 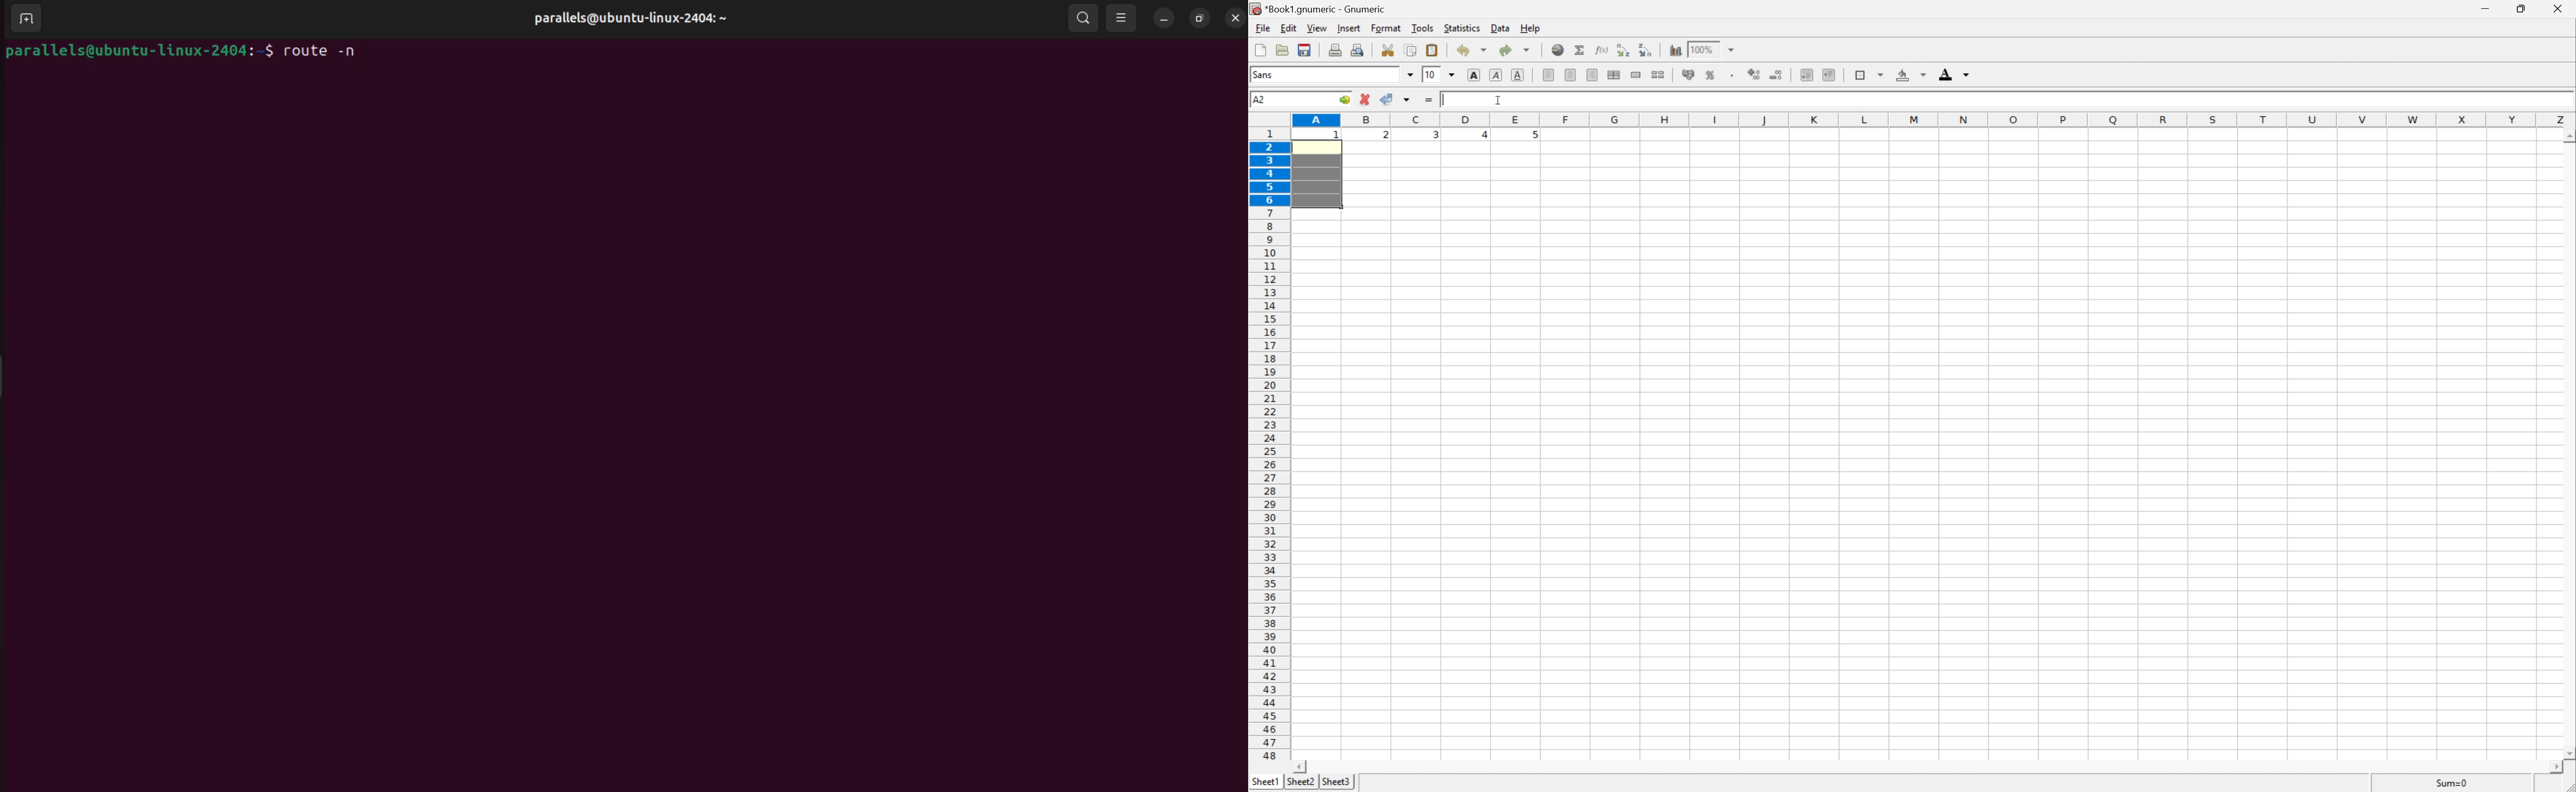 What do you see at coordinates (1807, 76) in the screenshot?
I see `decrease indent` at bounding box center [1807, 76].